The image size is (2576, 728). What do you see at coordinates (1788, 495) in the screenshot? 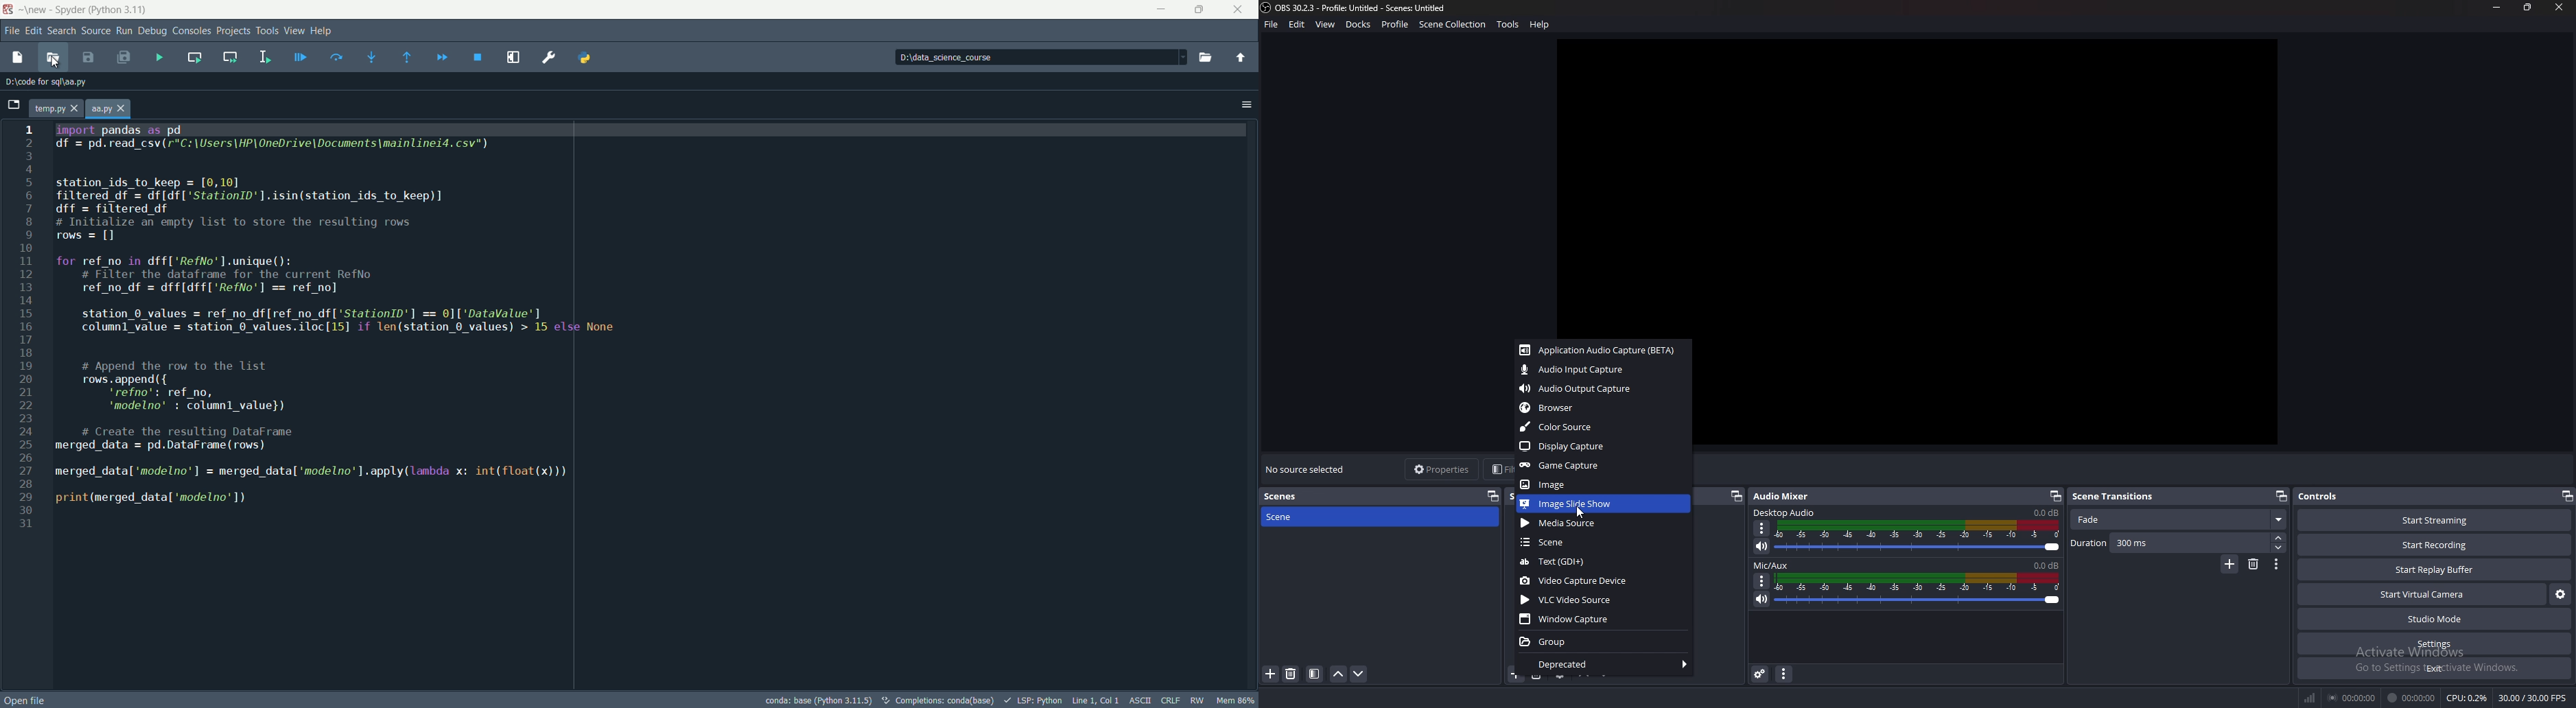
I see `audio mixer` at bounding box center [1788, 495].